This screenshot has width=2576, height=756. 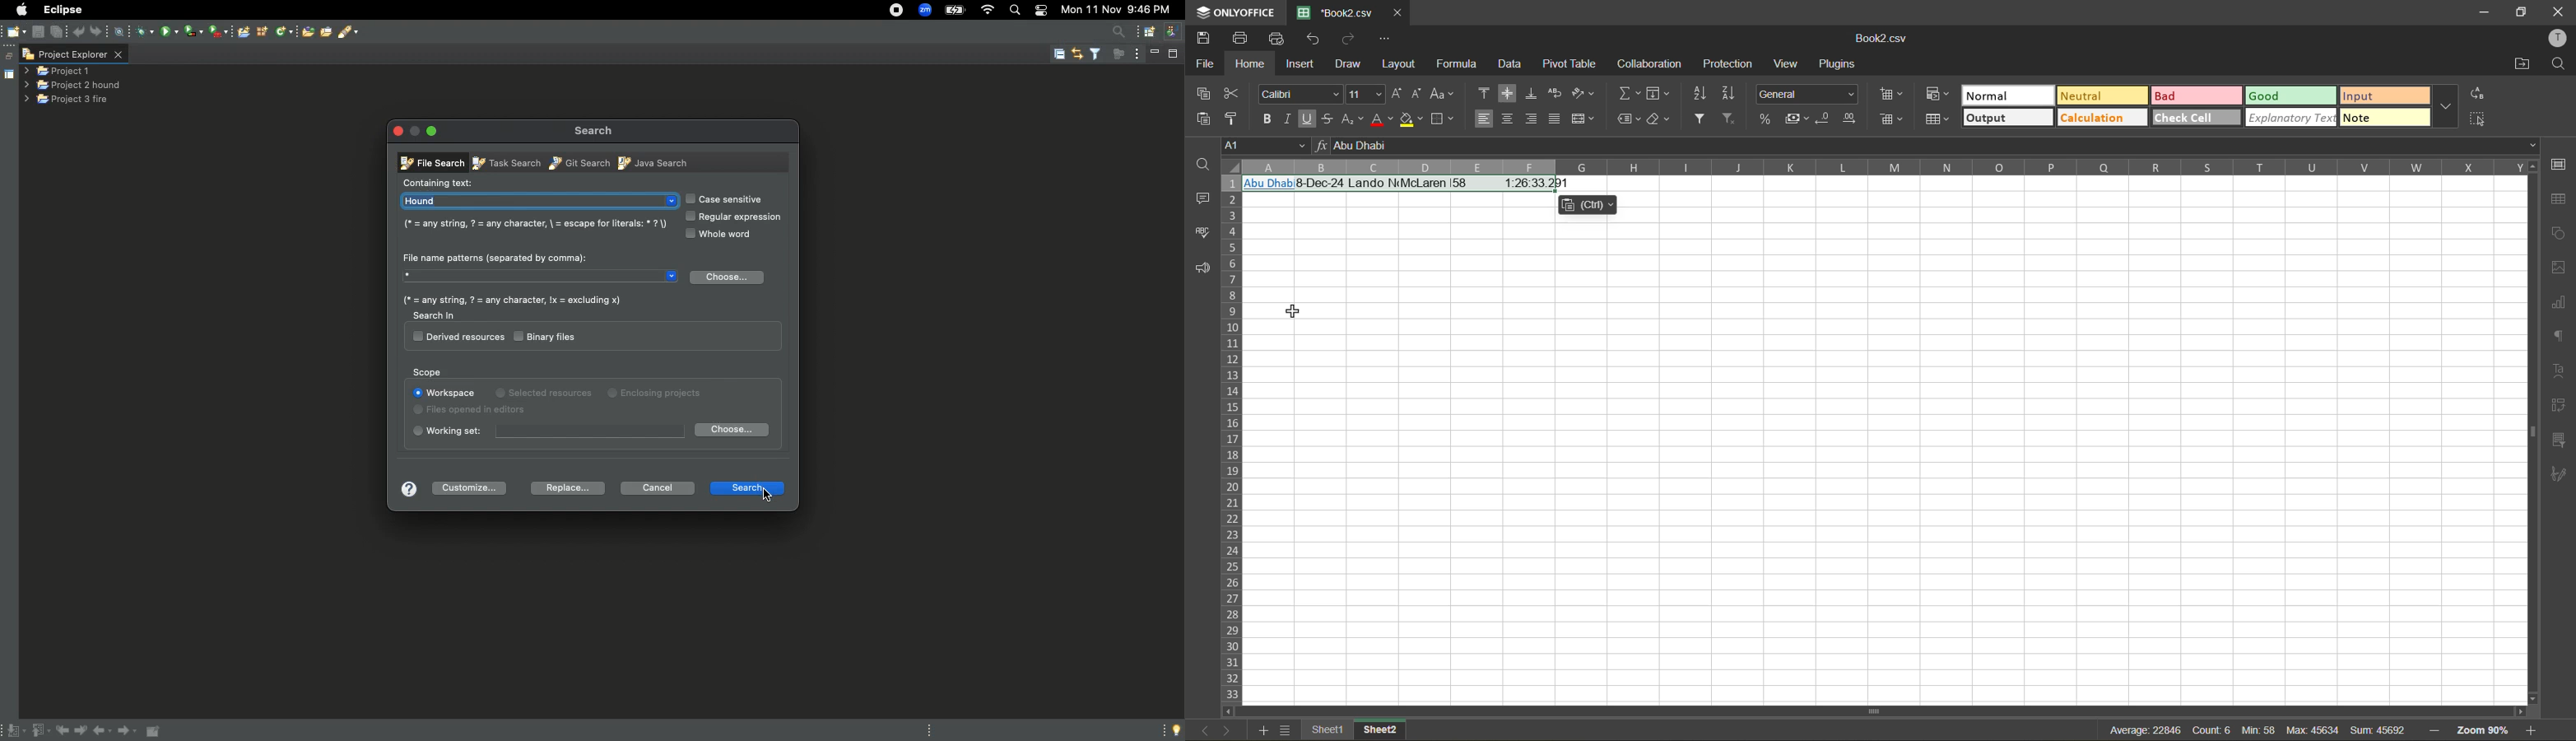 What do you see at coordinates (1154, 56) in the screenshot?
I see `minimise` at bounding box center [1154, 56].